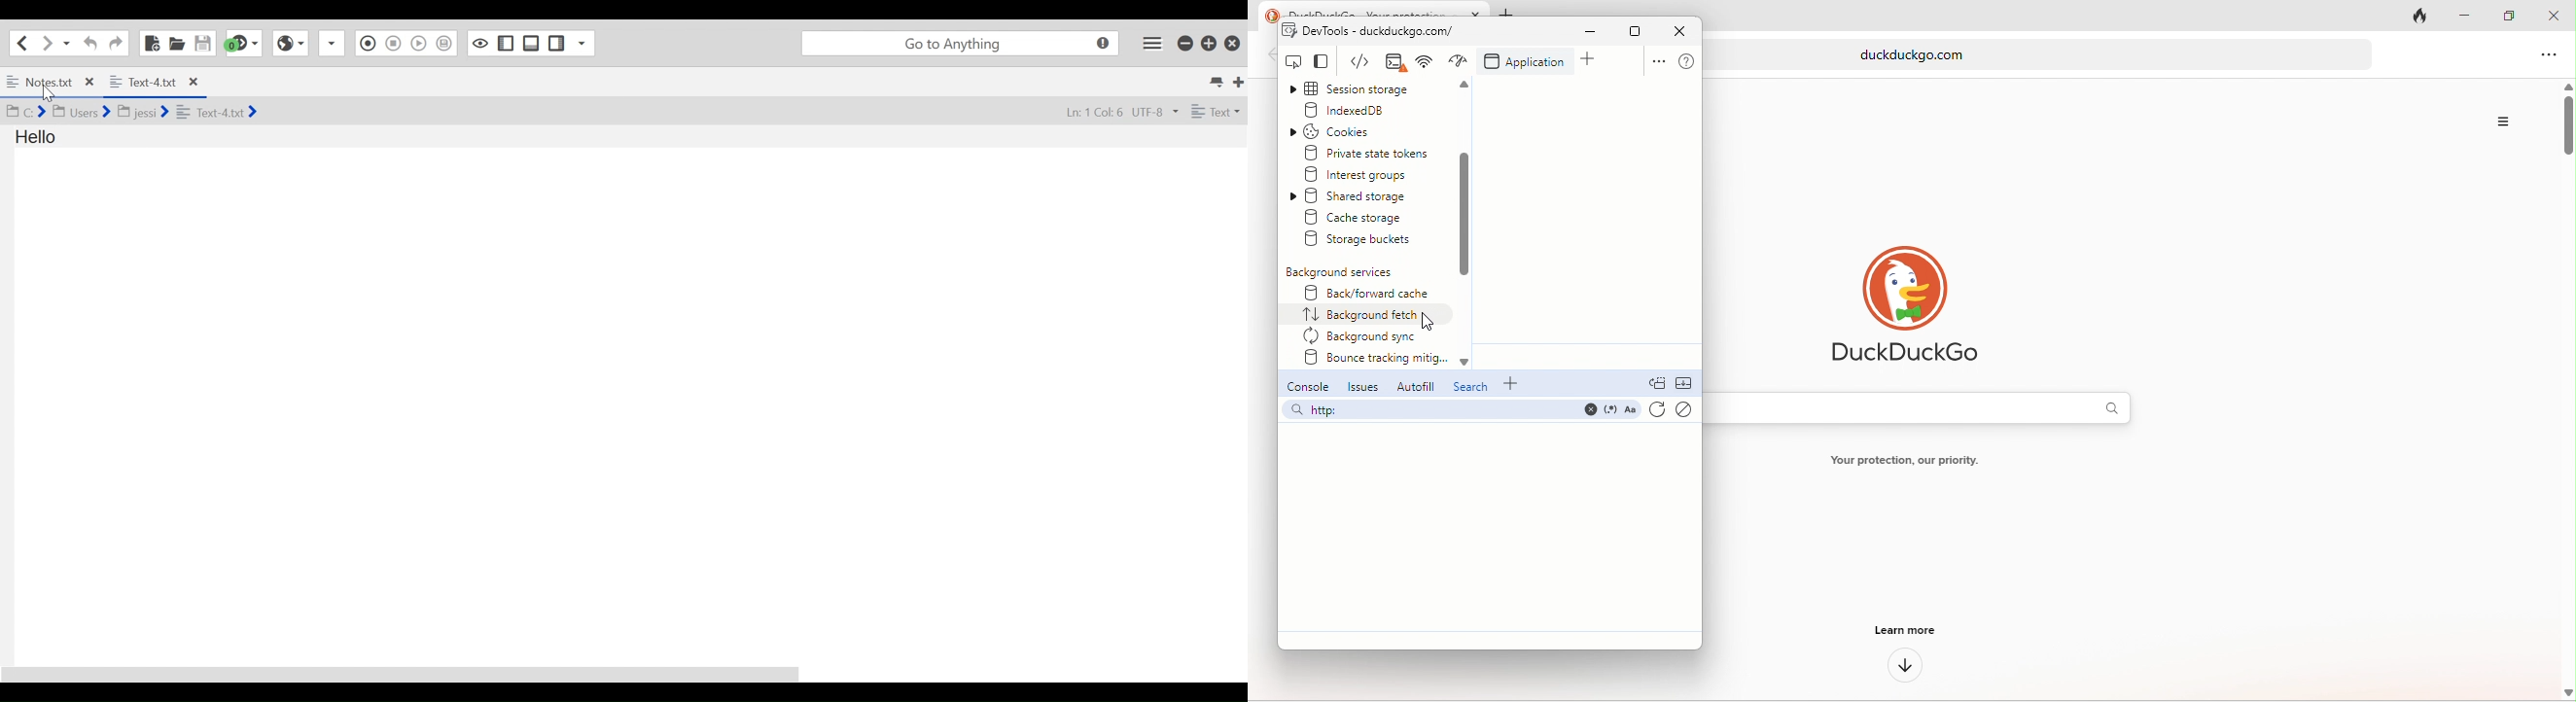 This screenshot has width=2576, height=728. I want to click on indexed, so click(1366, 111).